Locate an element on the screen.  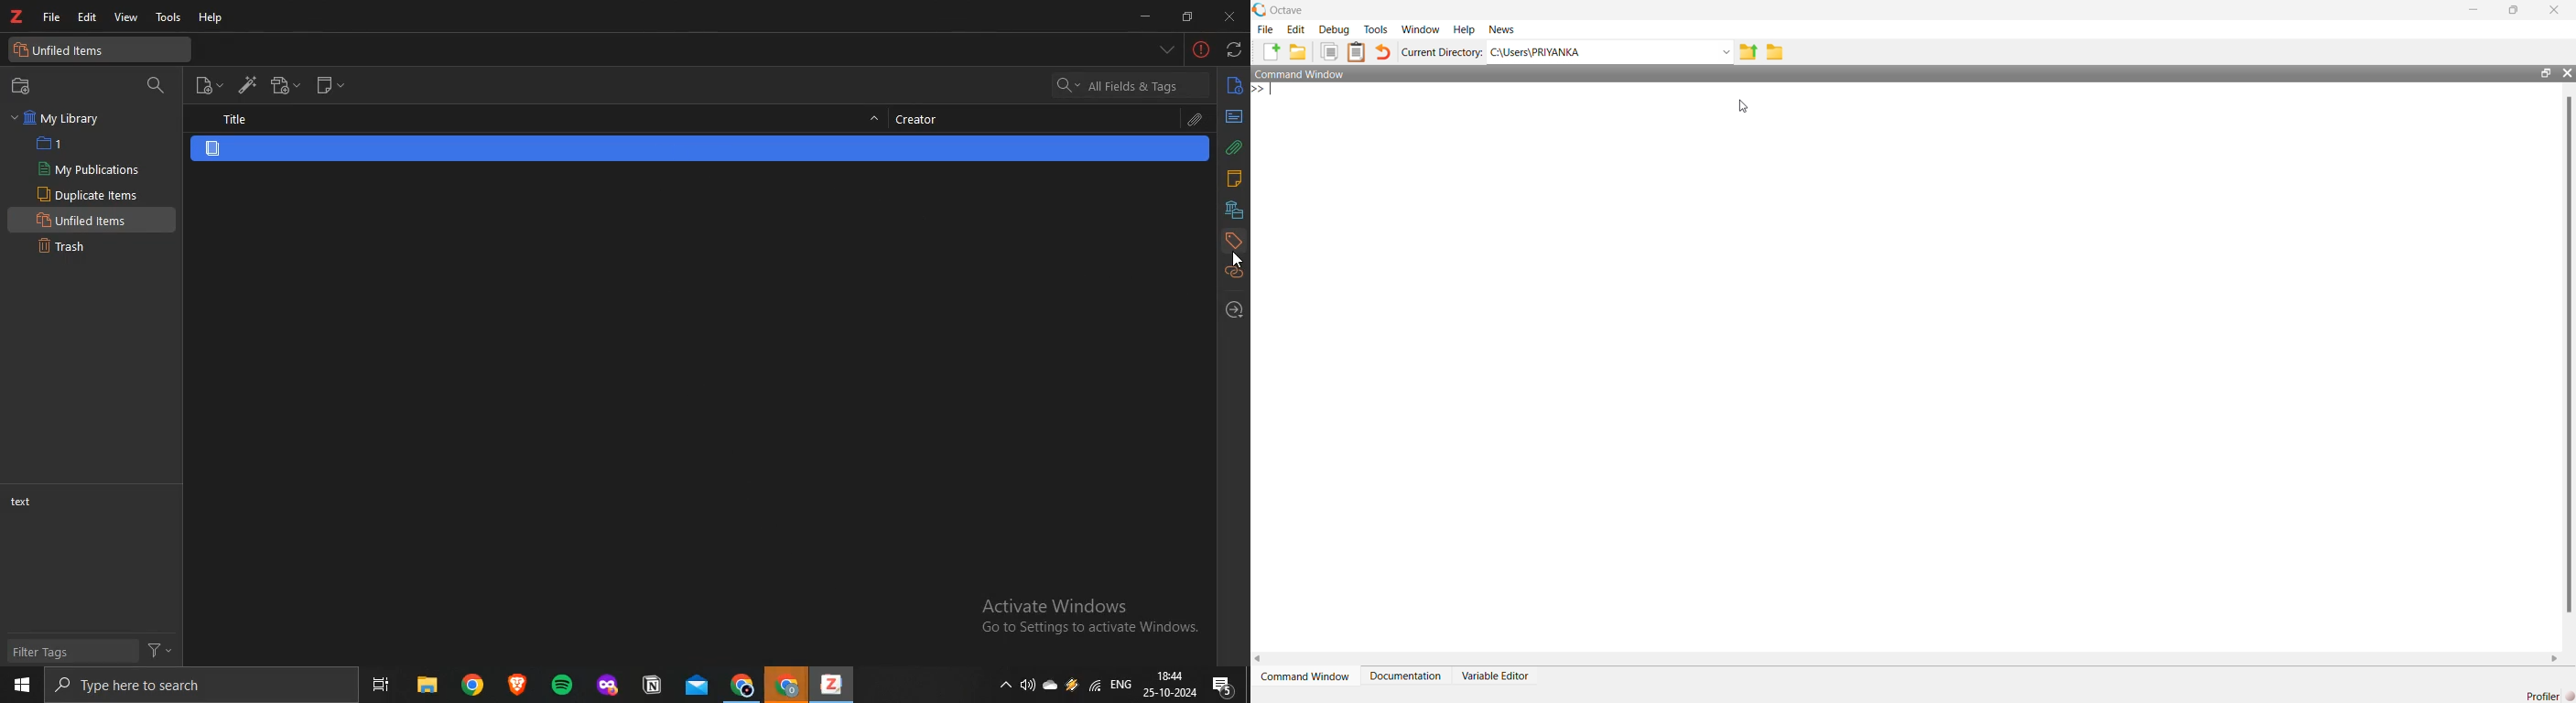
search is located at coordinates (156, 85).